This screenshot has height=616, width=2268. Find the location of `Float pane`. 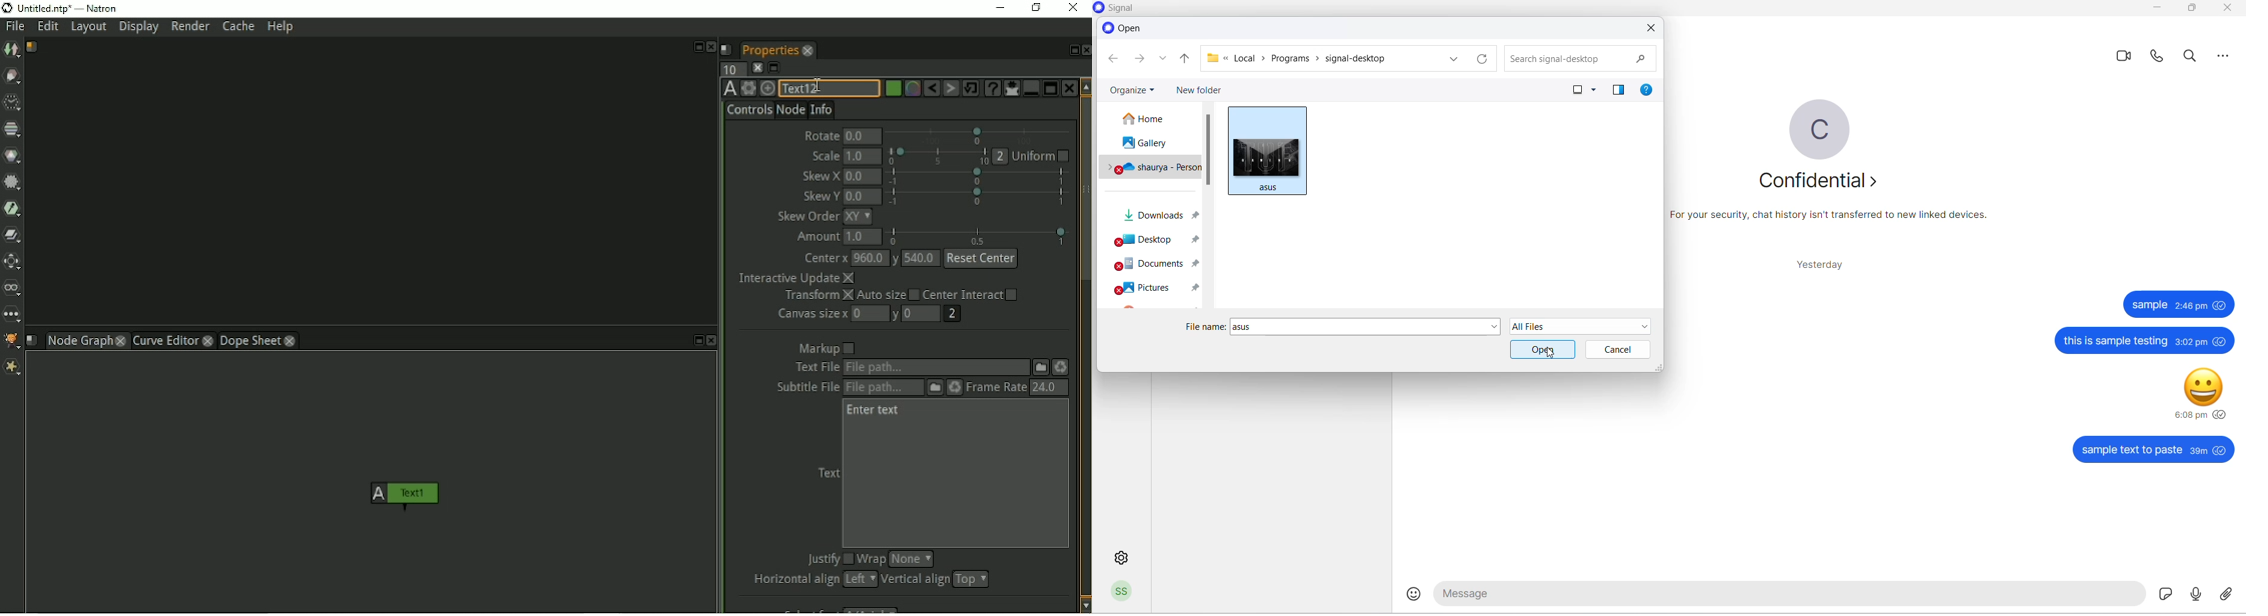

Float pane is located at coordinates (1071, 50).